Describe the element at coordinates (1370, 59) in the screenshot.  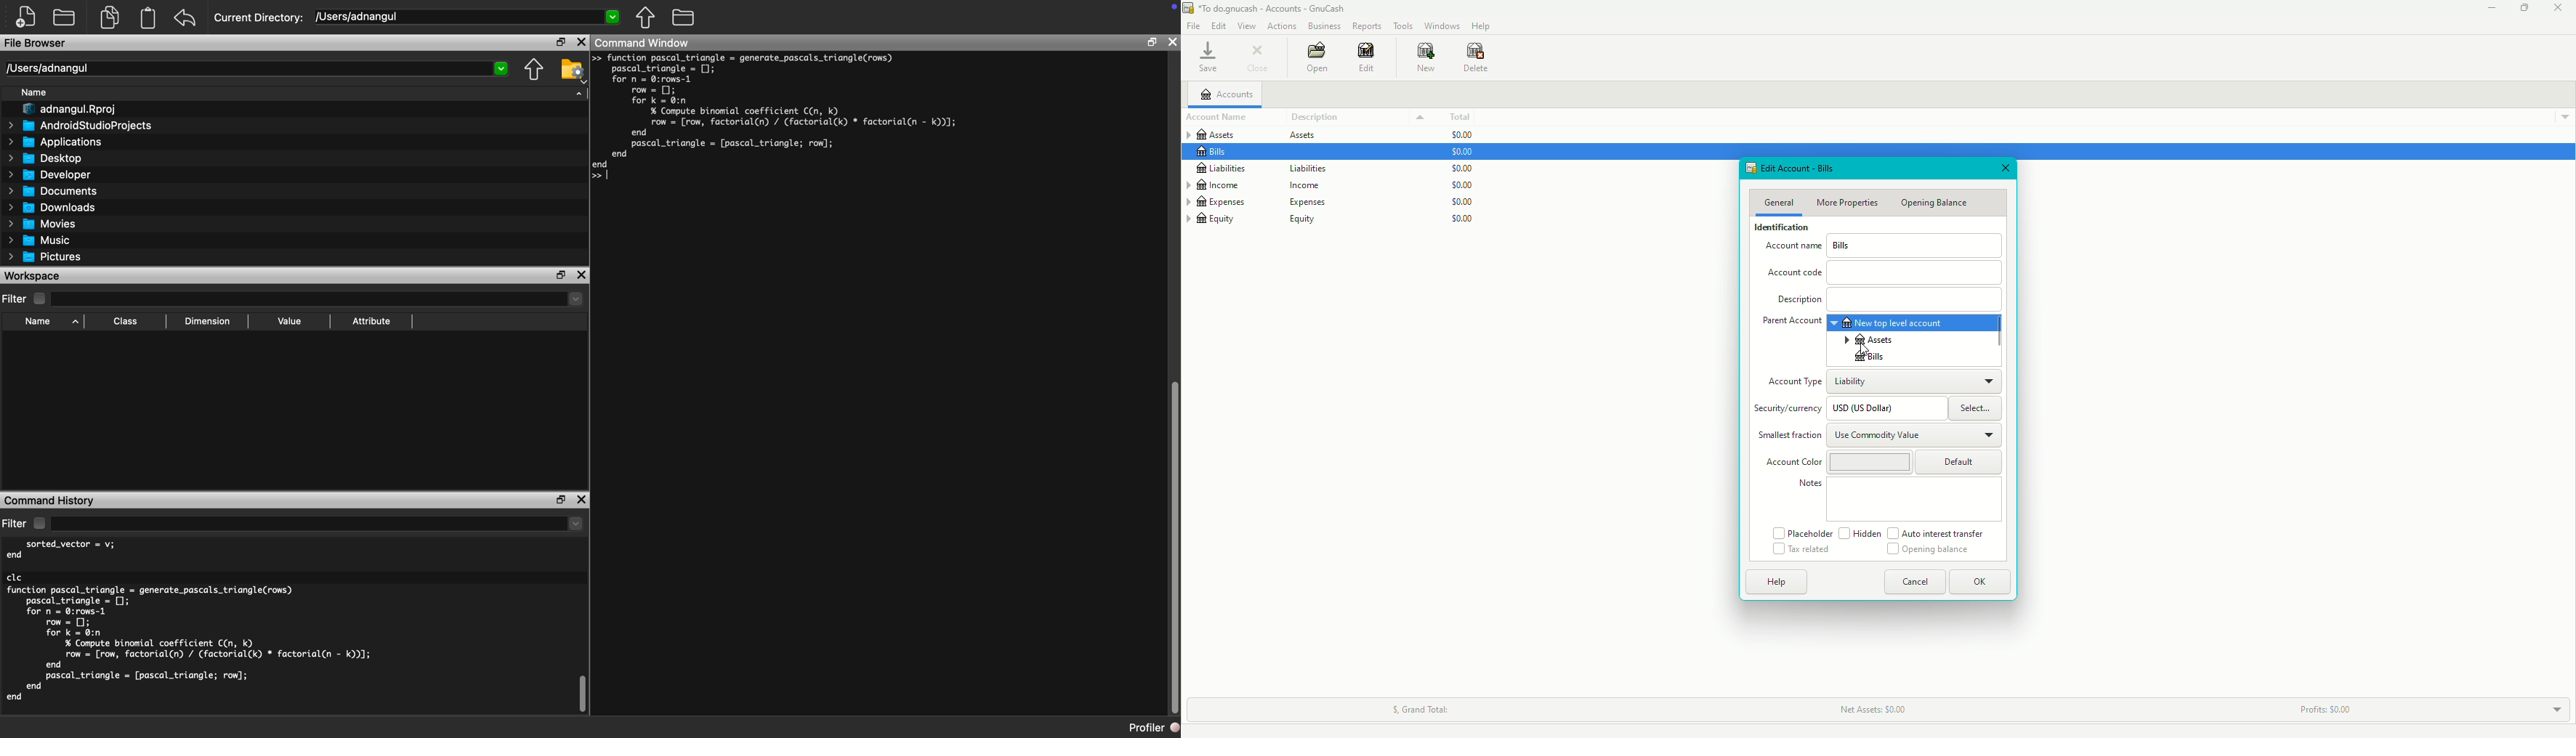
I see `Edit` at that location.